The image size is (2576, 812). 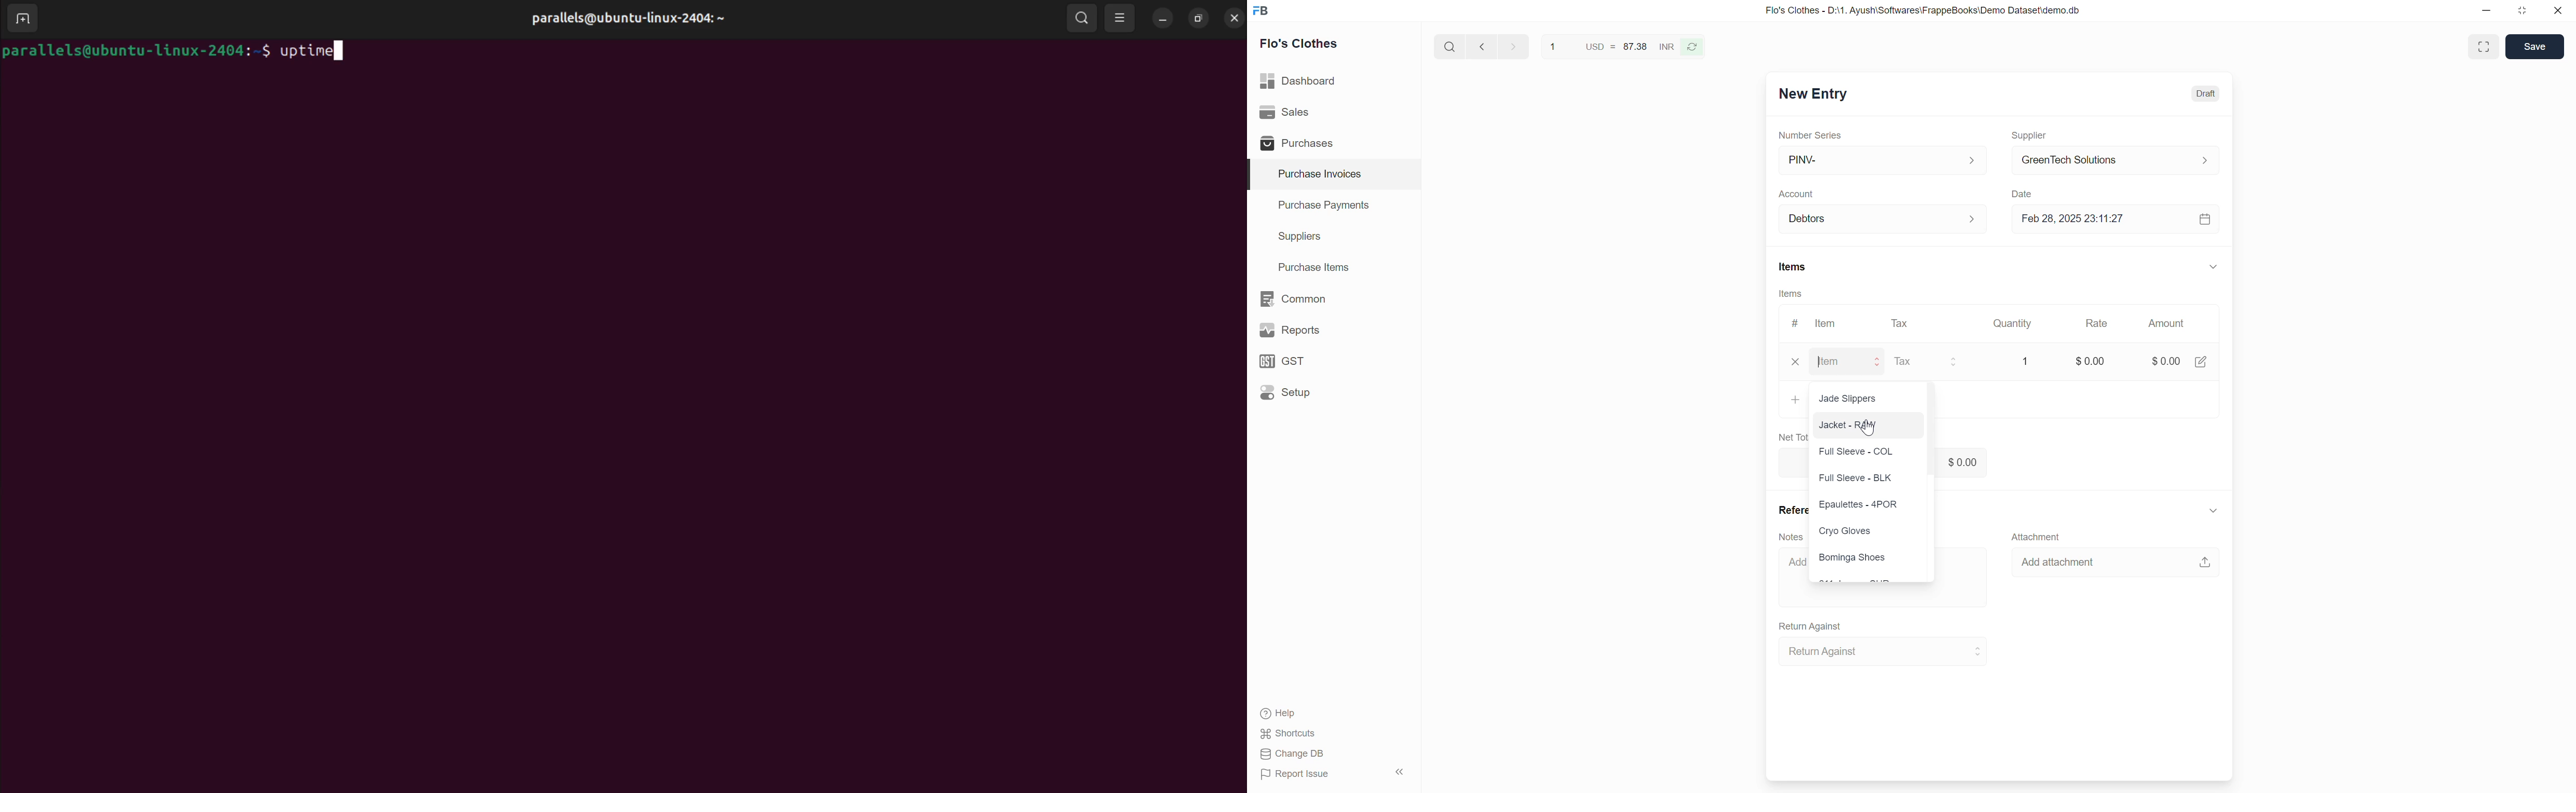 I want to click on Debtors, so click(x=1883, y=219).